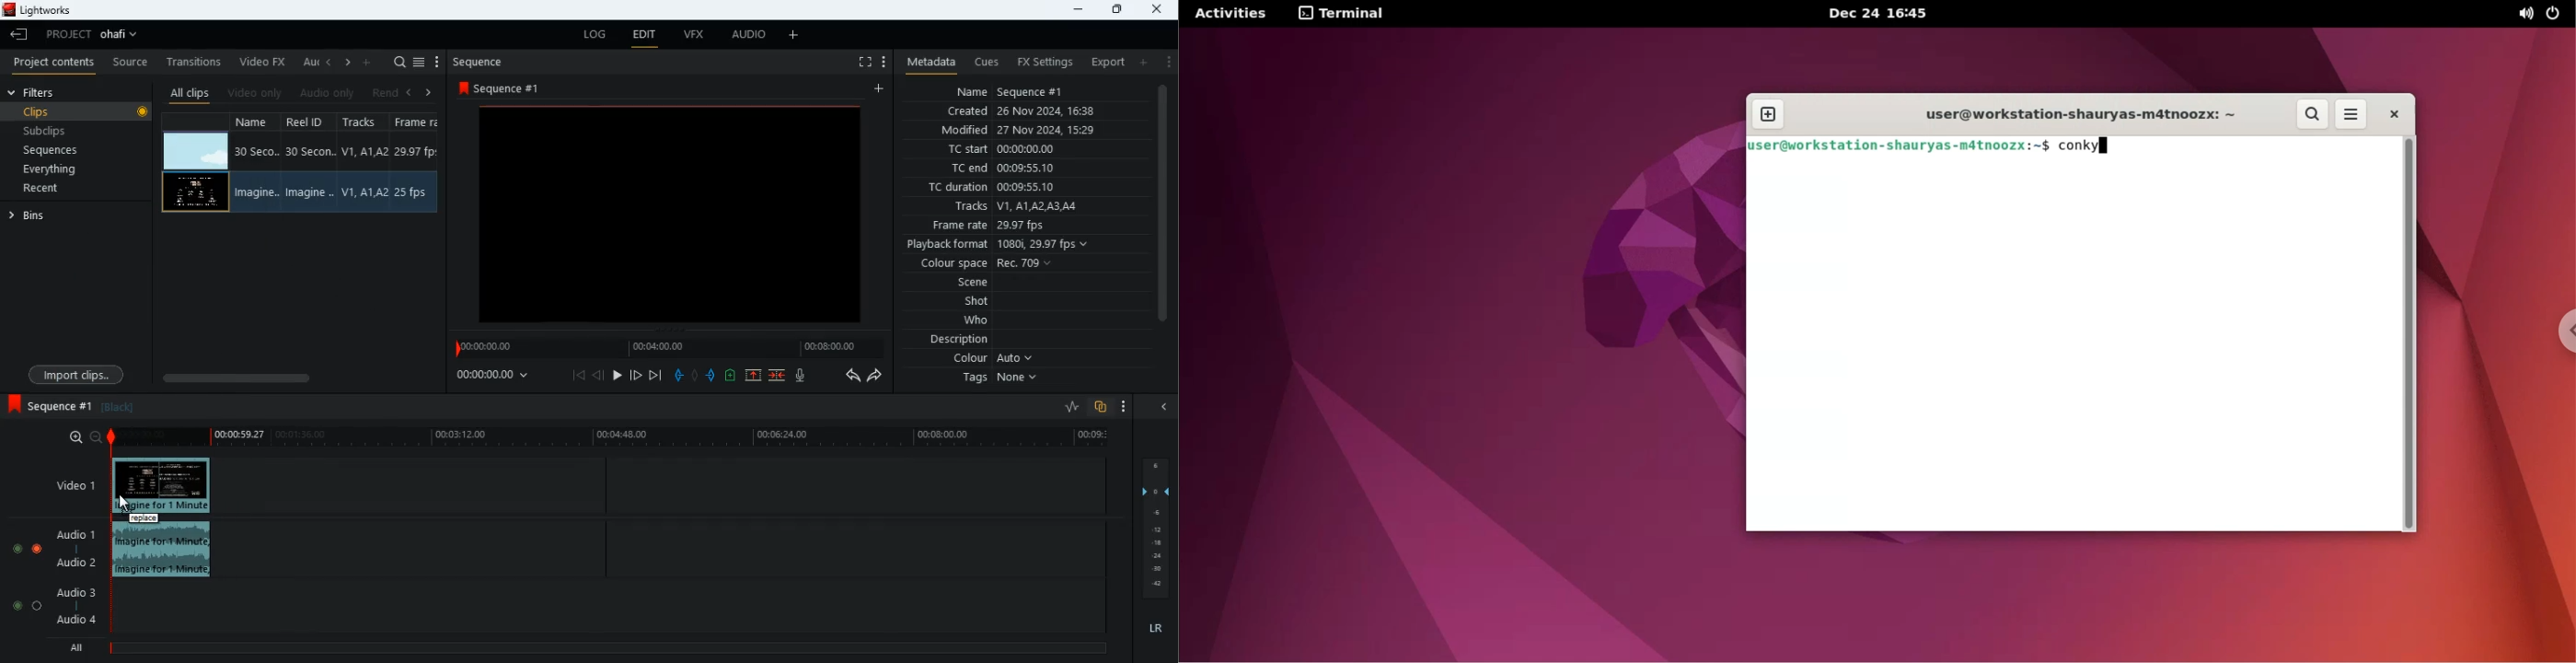 The width and height of the screenshot is (2576, 672). Describe the element at coordinates (1142, 62) in the screenshot. I see `add` at that location.